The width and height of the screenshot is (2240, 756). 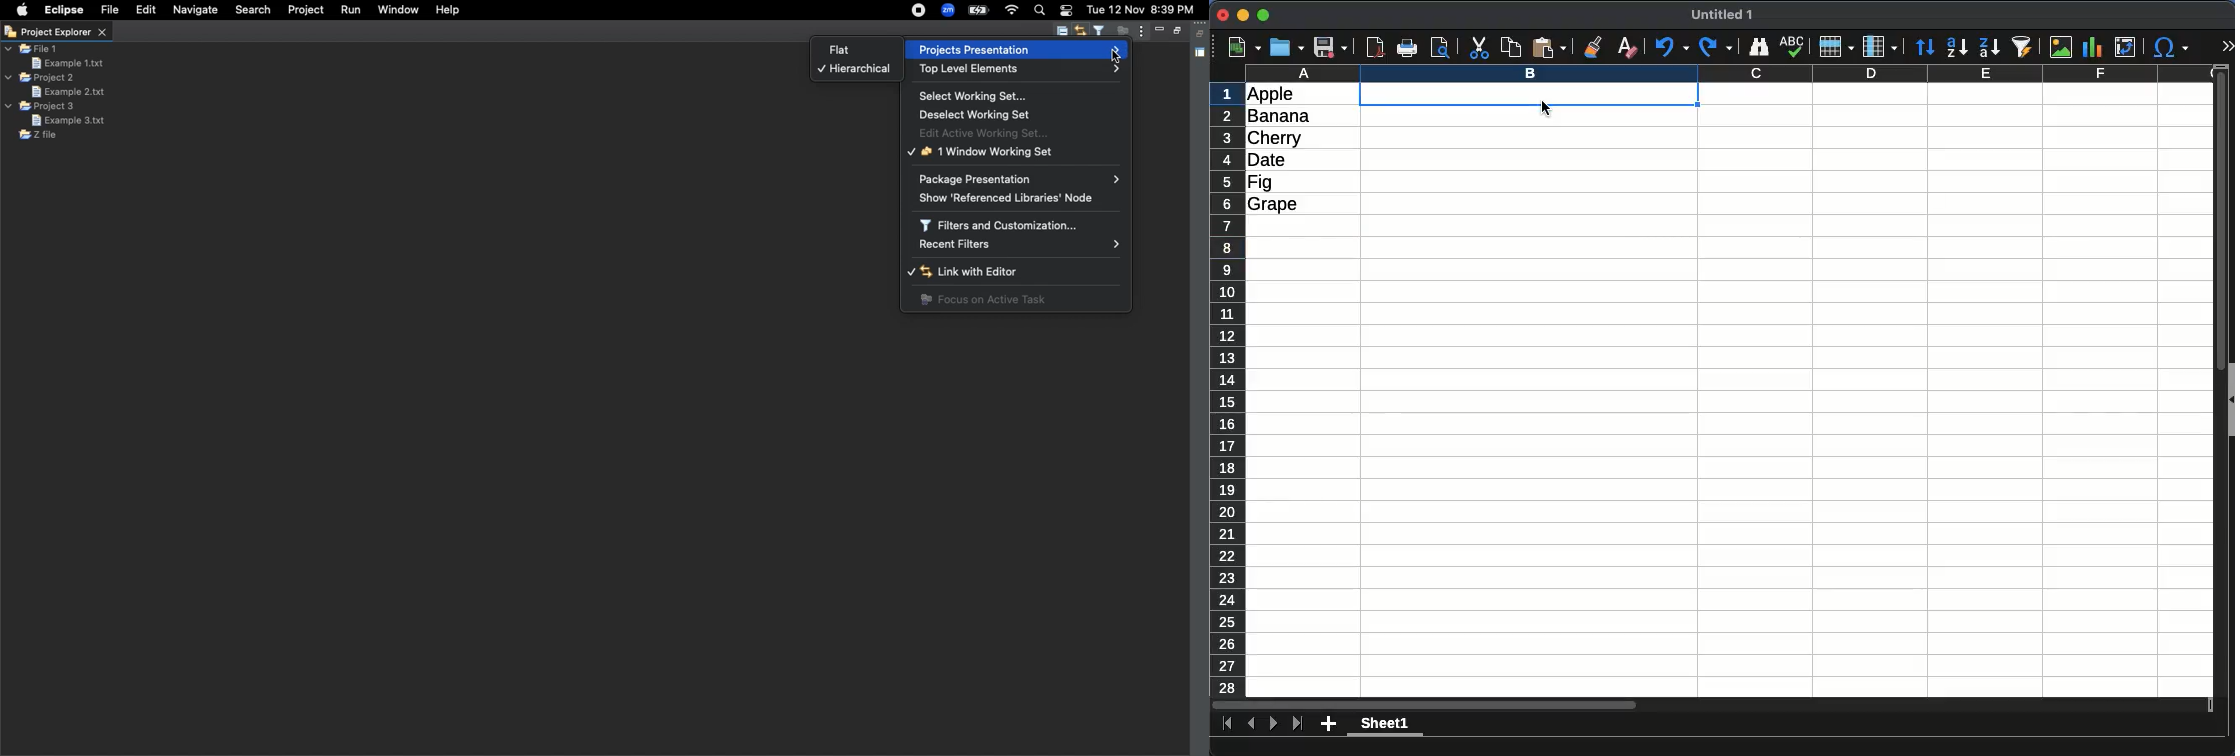 I want to click on Minimize, so click(x=1159, y=29).